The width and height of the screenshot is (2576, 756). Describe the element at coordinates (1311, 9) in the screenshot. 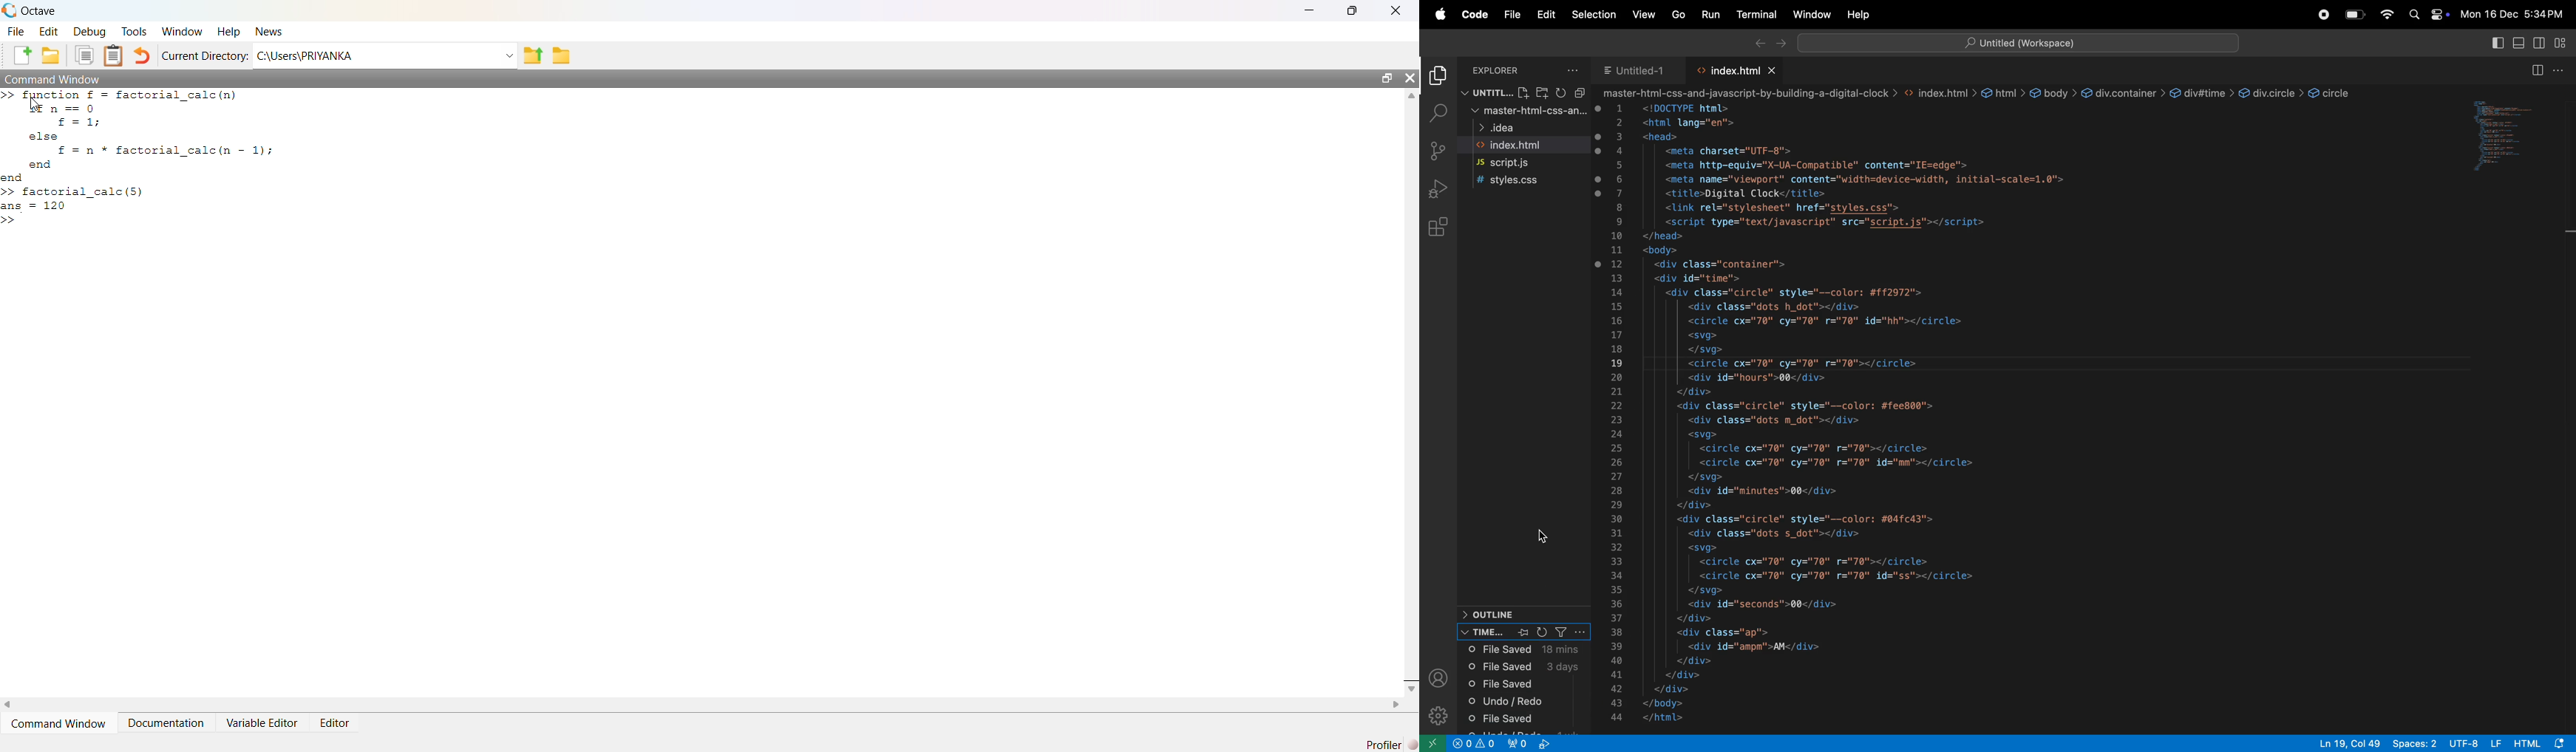

I see `minimise` at that location.